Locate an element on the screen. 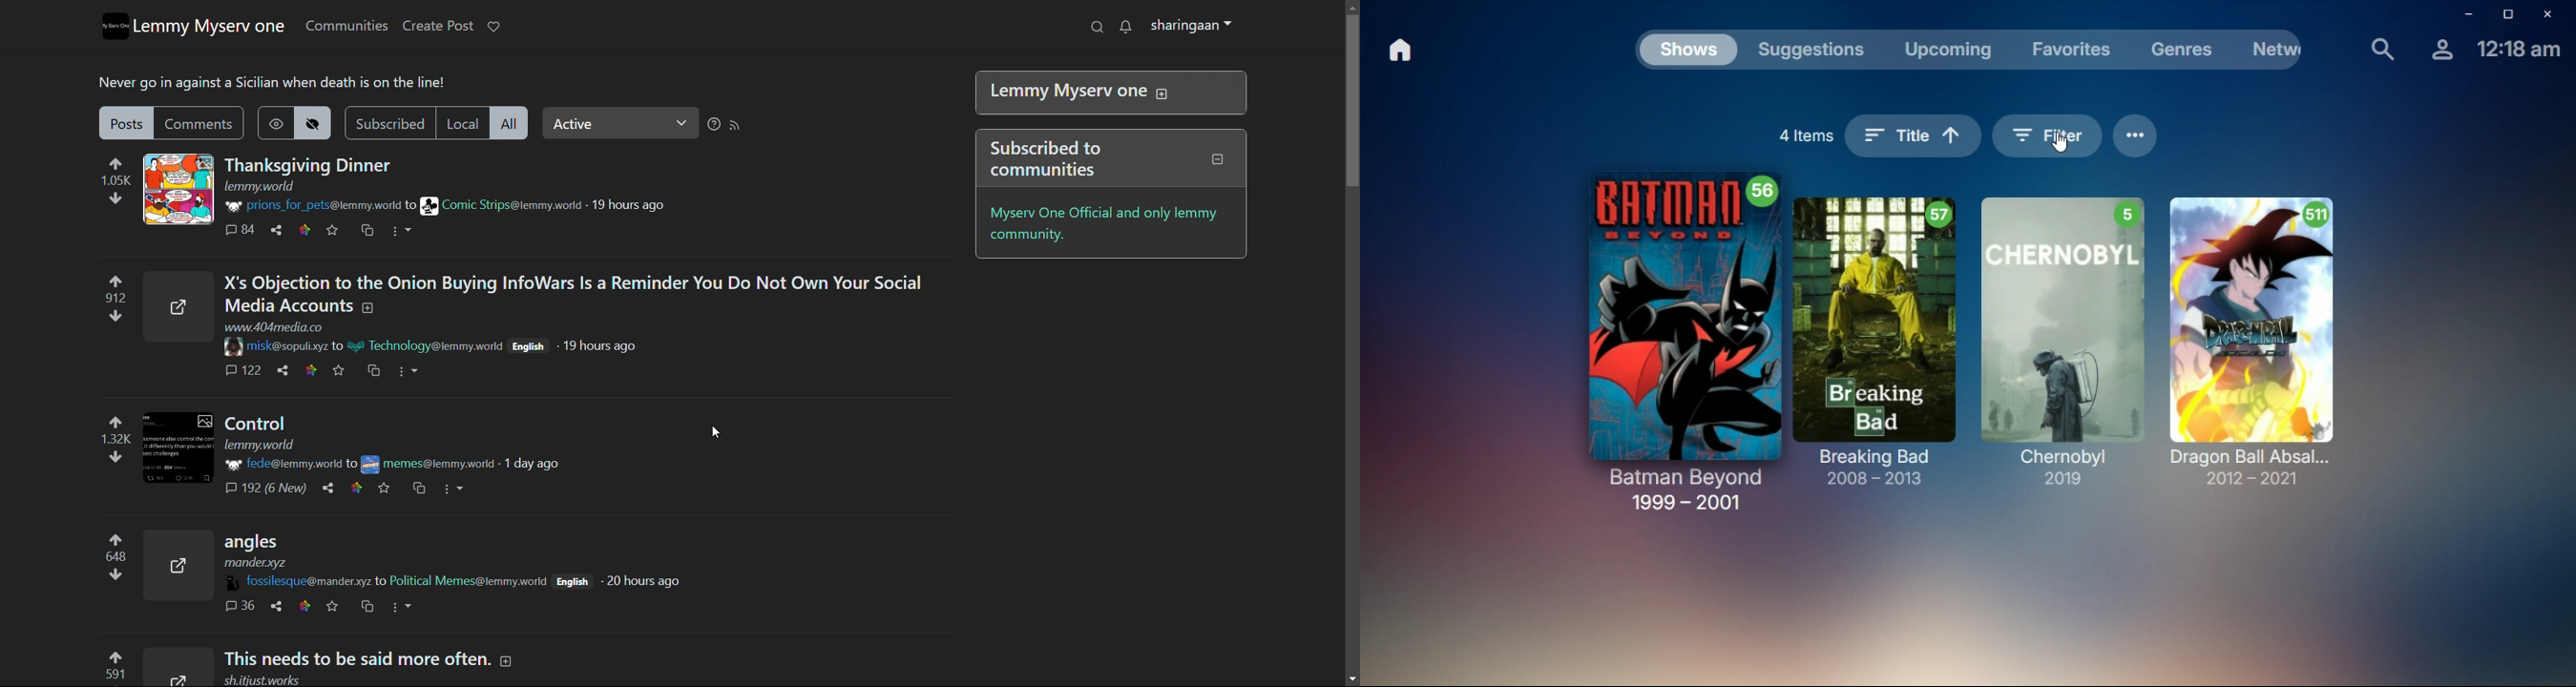 This screenshot has width=2576, height=700. Scroll bar is located at coordinates (1347, 103).